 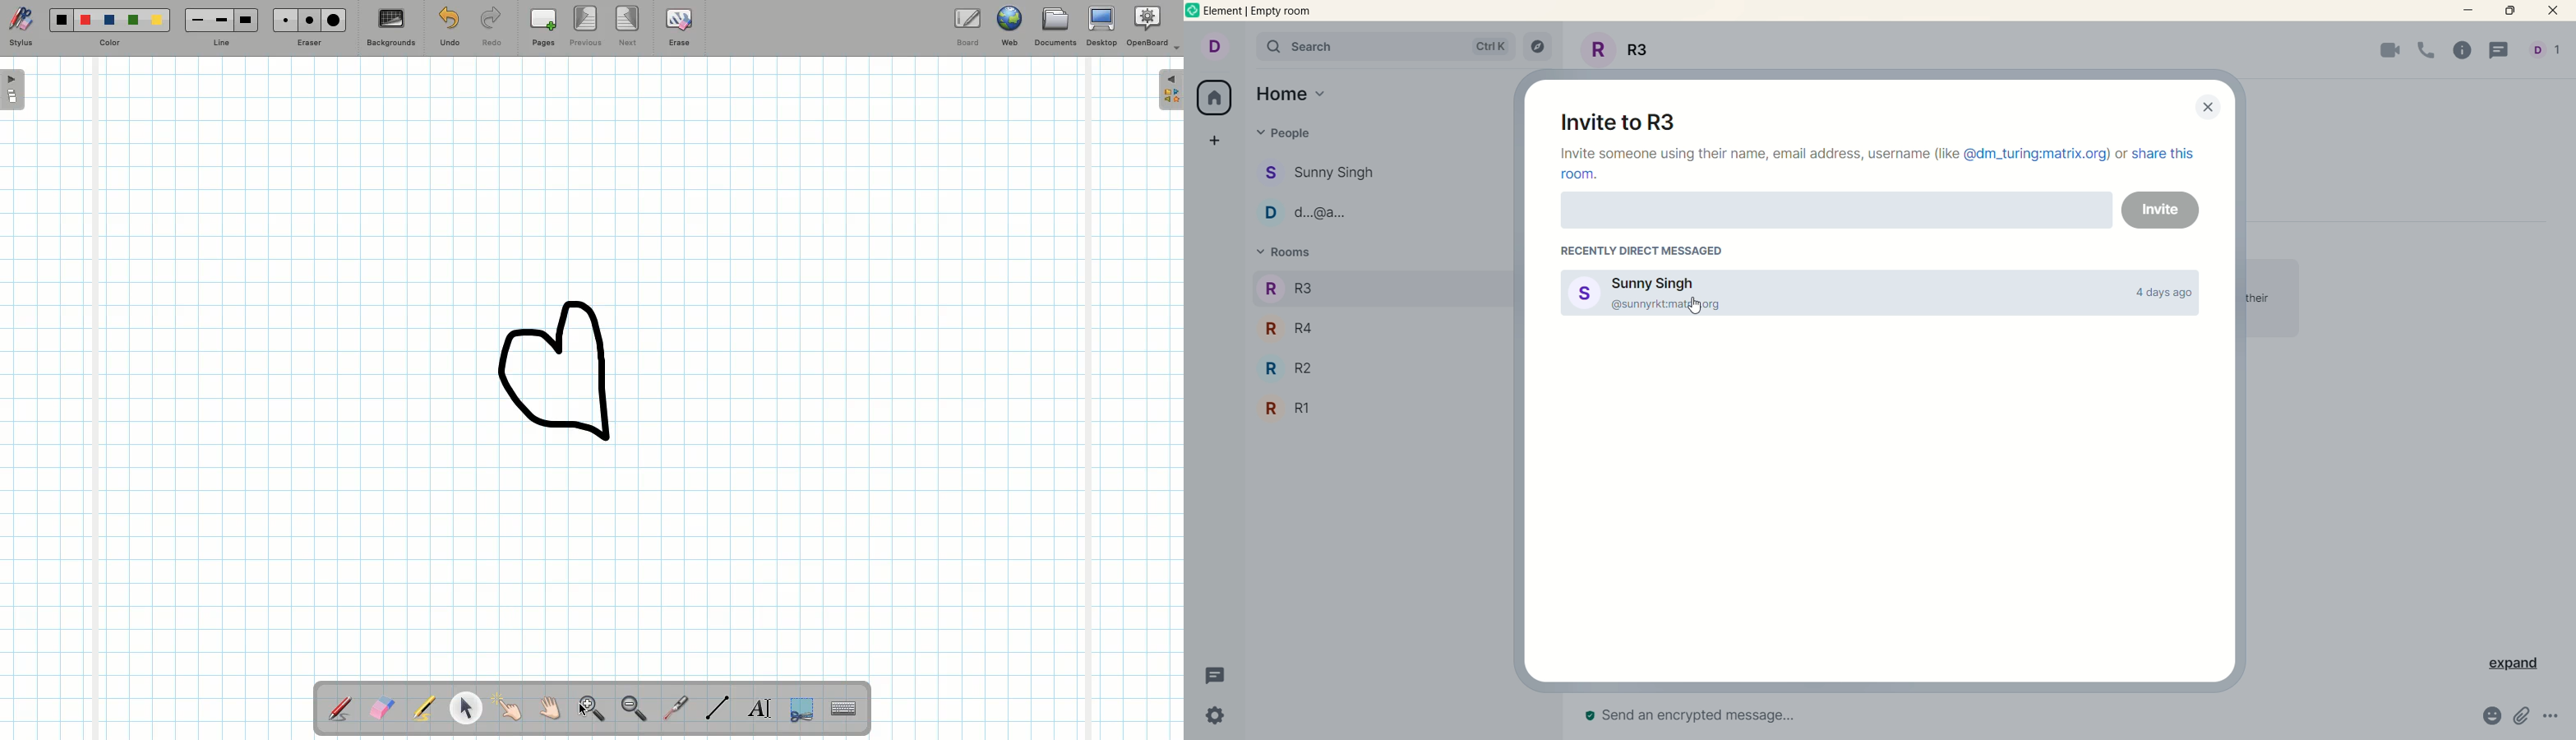 What do you see at coordinates (2485, 717) in the screenshot?
I see `emoji` at bounding box center [2485, 717].